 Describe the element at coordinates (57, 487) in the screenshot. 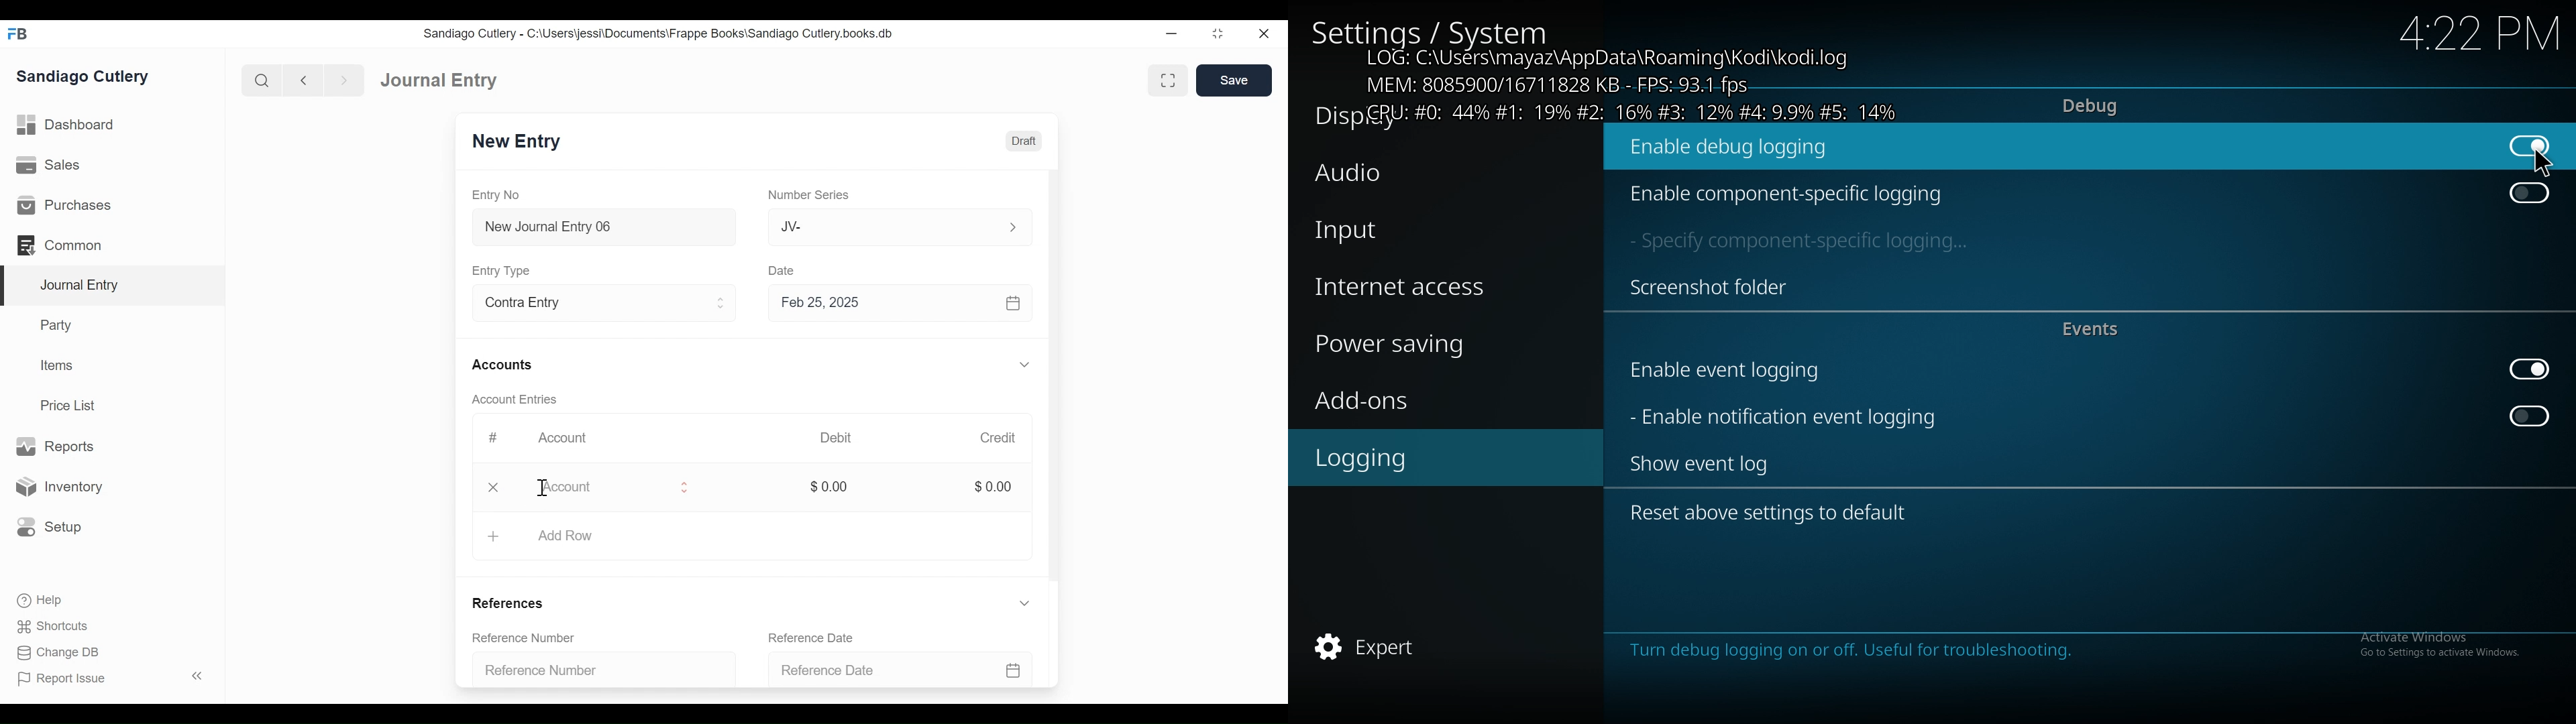

I see `Inventory` at that location.